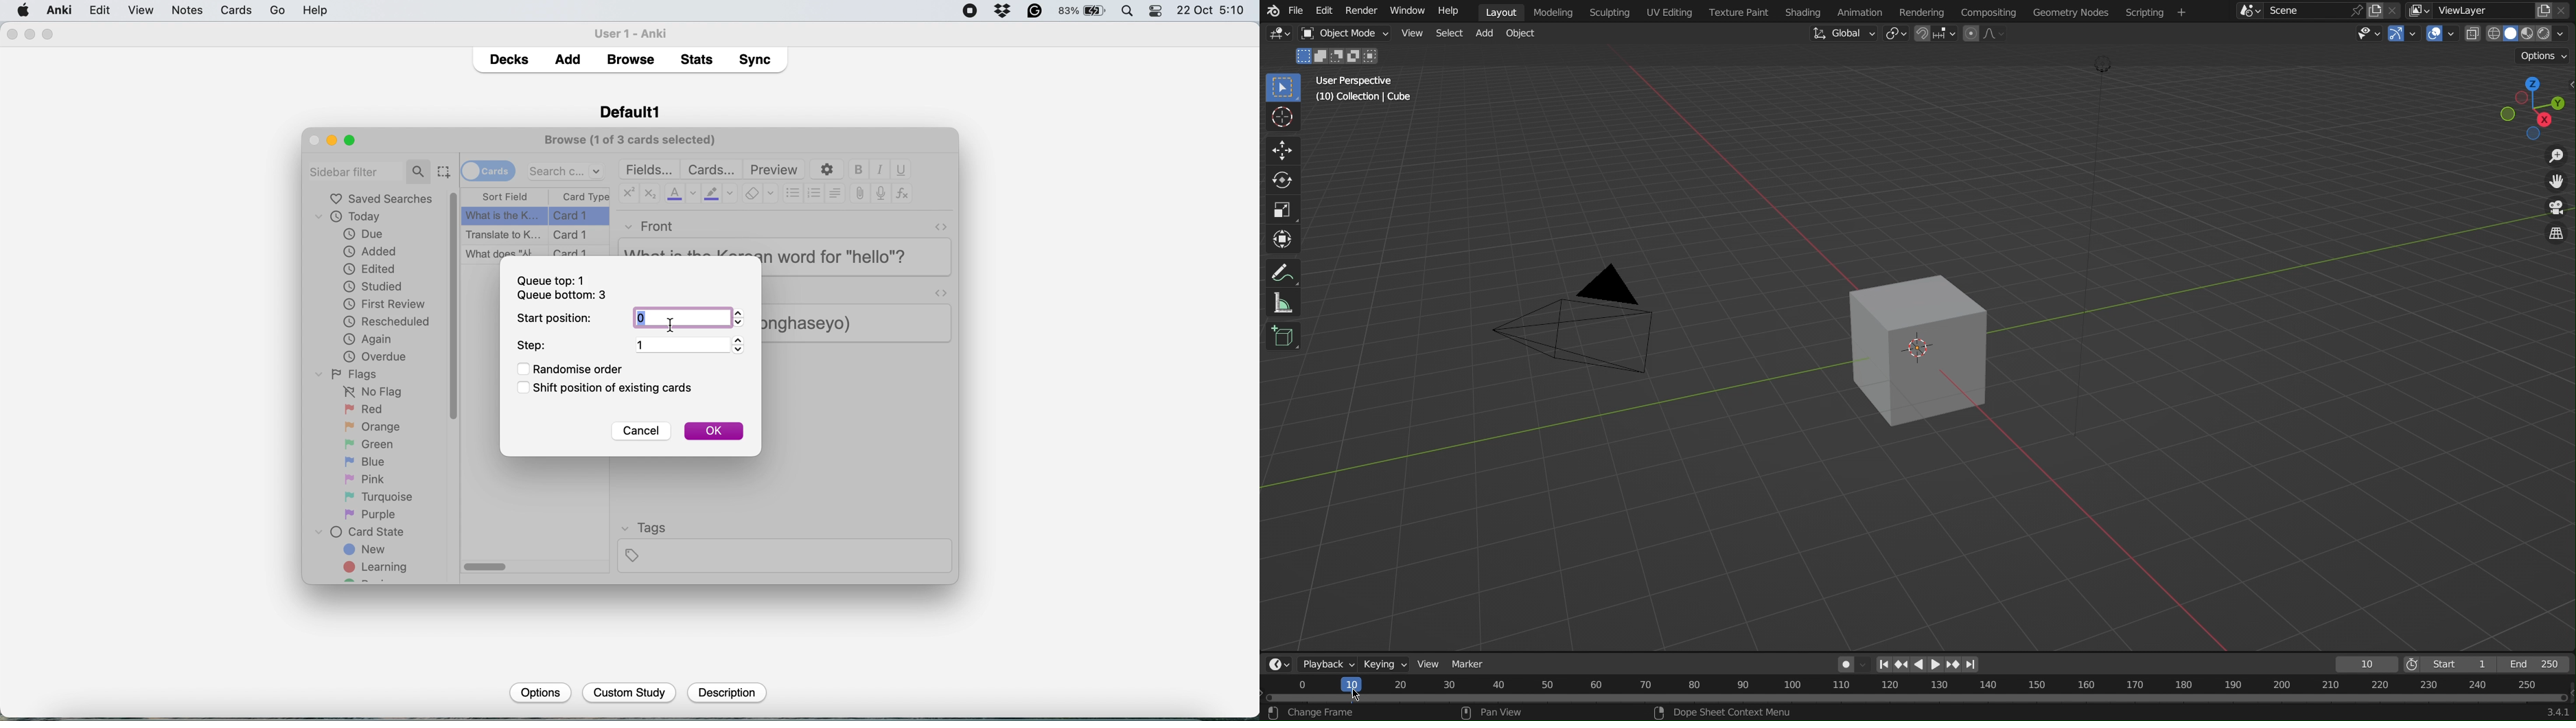  I want to click on studied, so click(374, 286).